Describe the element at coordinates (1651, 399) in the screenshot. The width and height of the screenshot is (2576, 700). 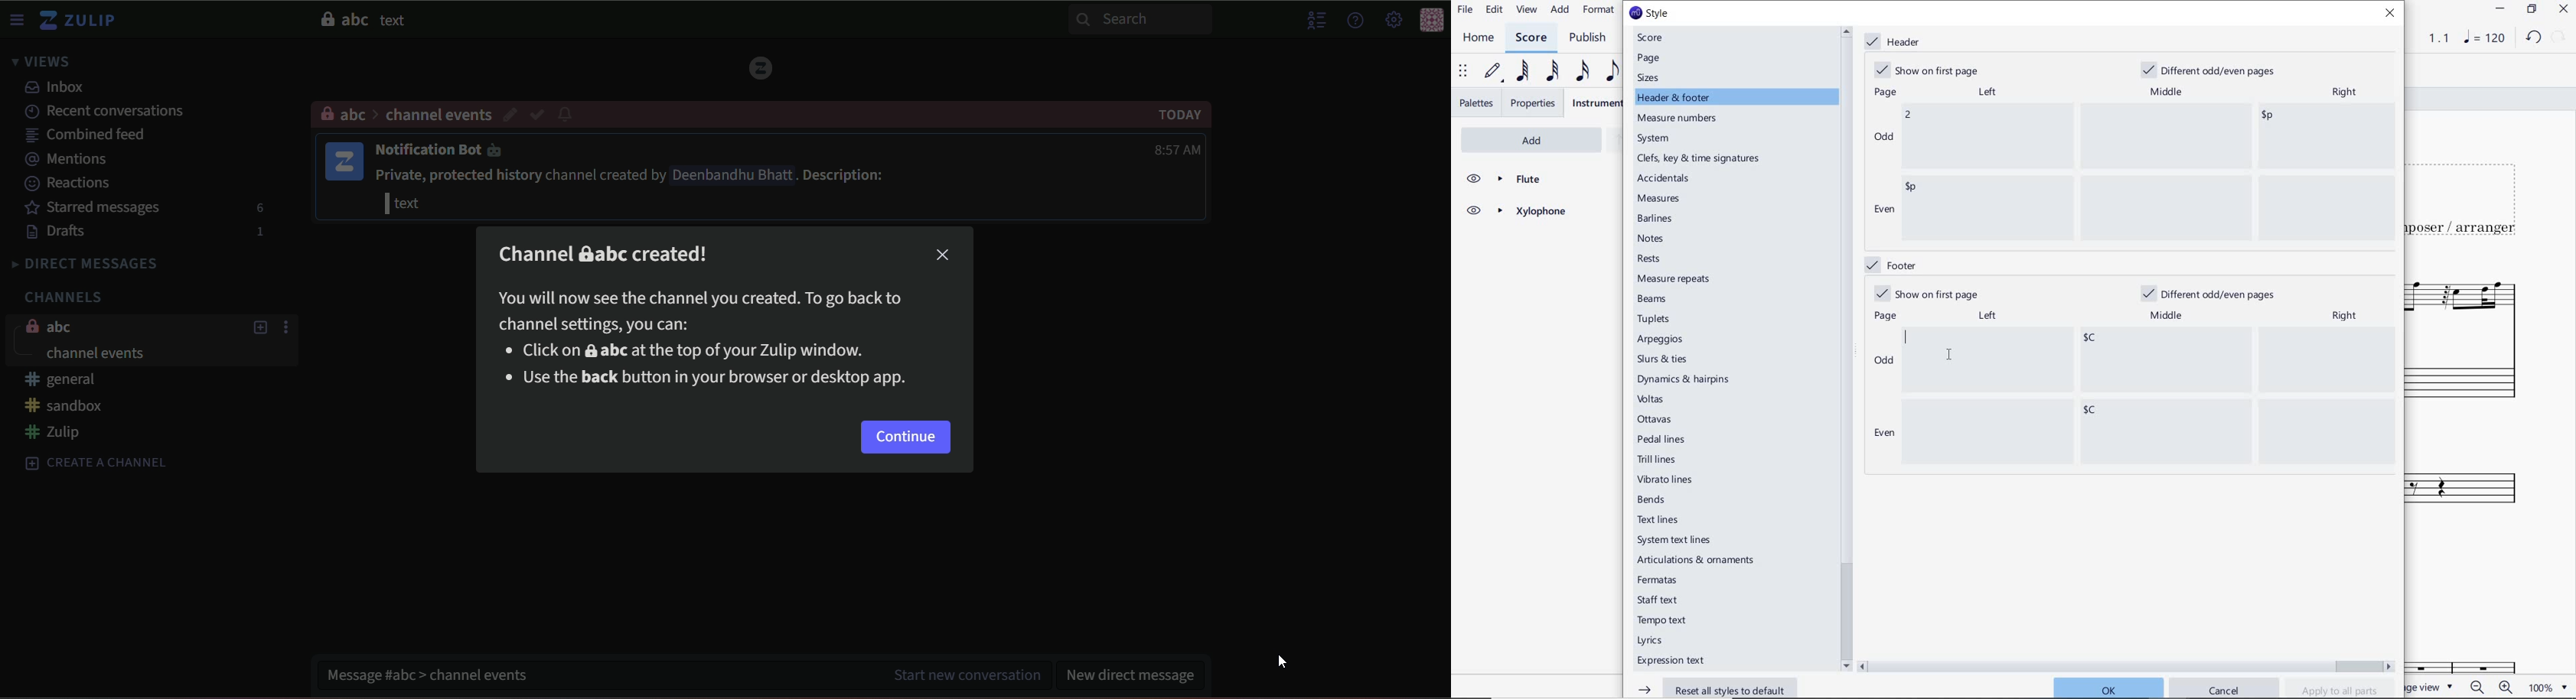
I see `voltas` at that location.